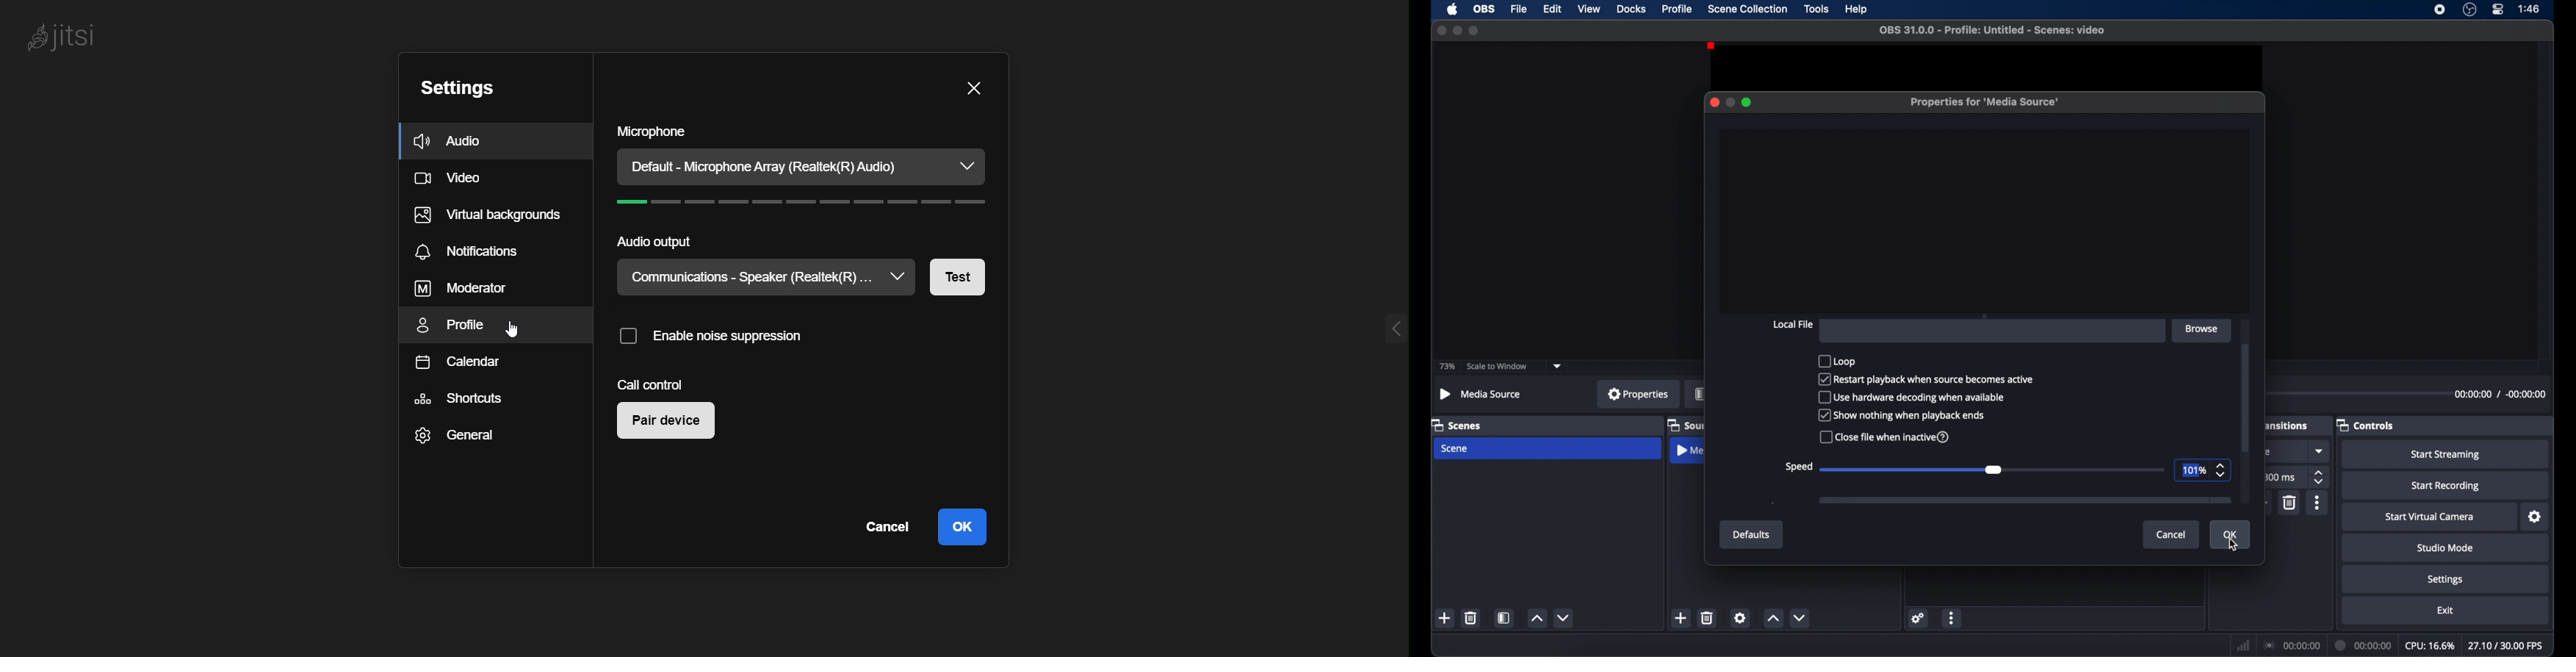  What do you see at coordinates (1485, 9) in the screenshot?
I see `obs` at bounding box center [1485, 9].